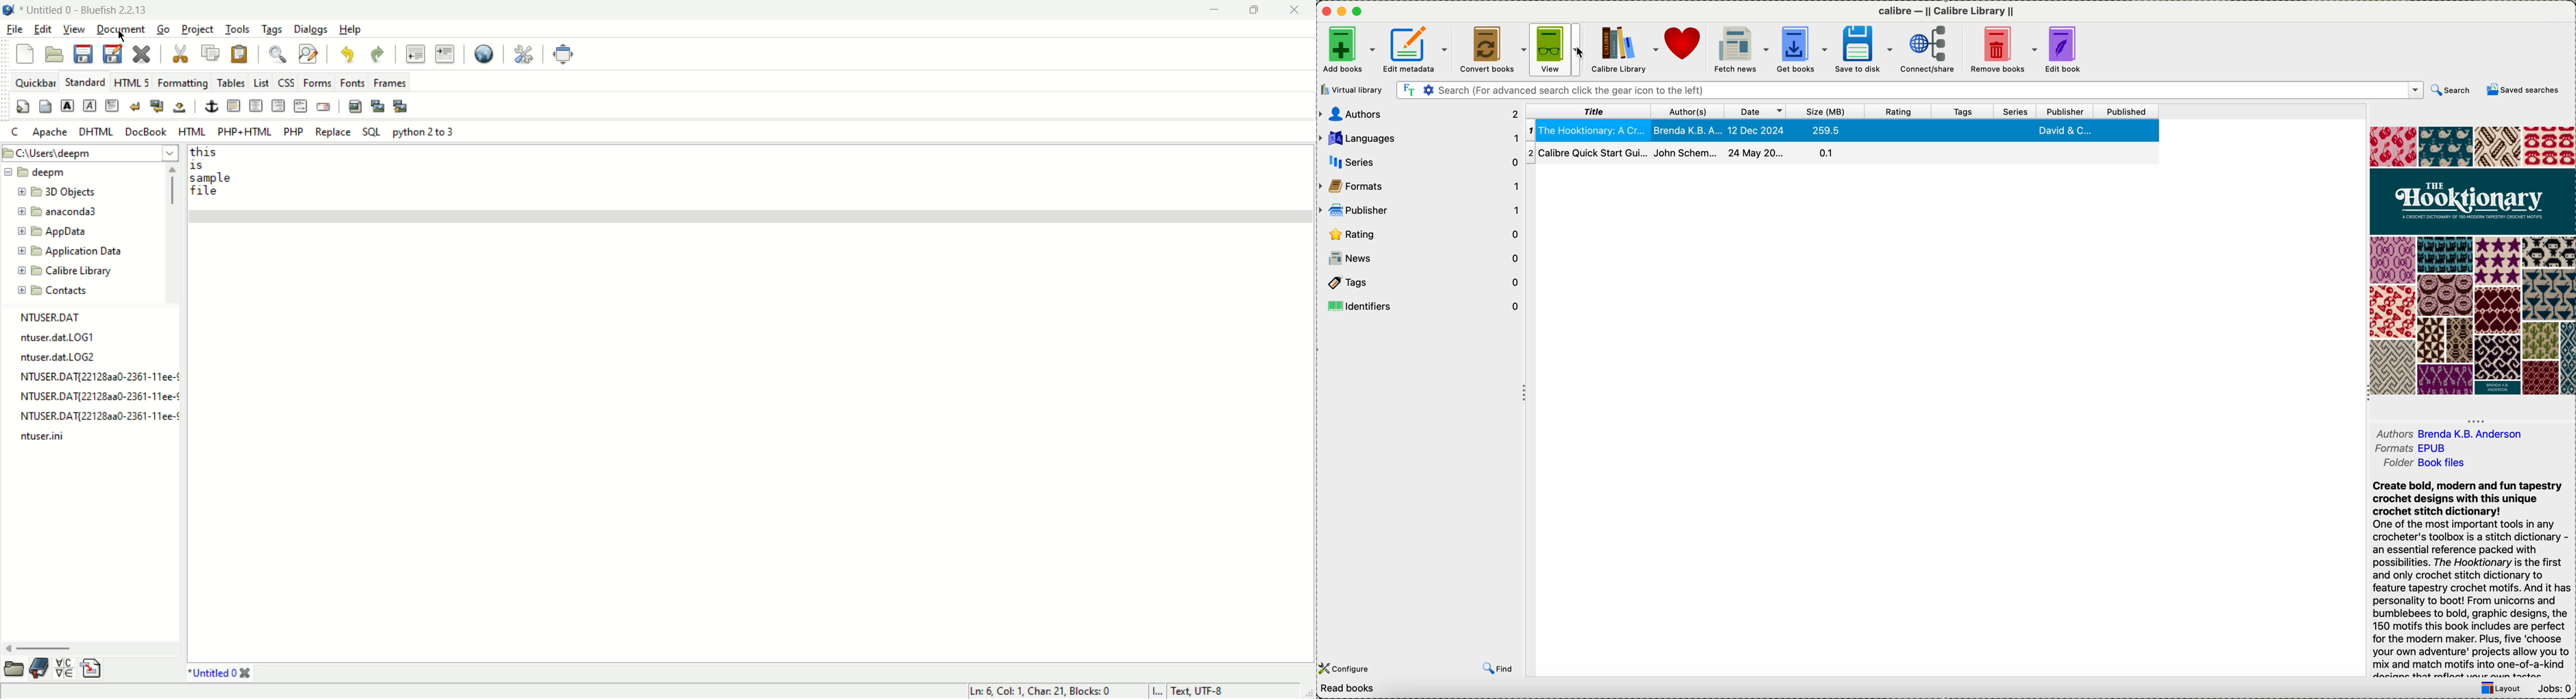 The image size is (2576, 700). Describe the element at coordinates (276, 27) in the screenshot. I see `tags` at that location.